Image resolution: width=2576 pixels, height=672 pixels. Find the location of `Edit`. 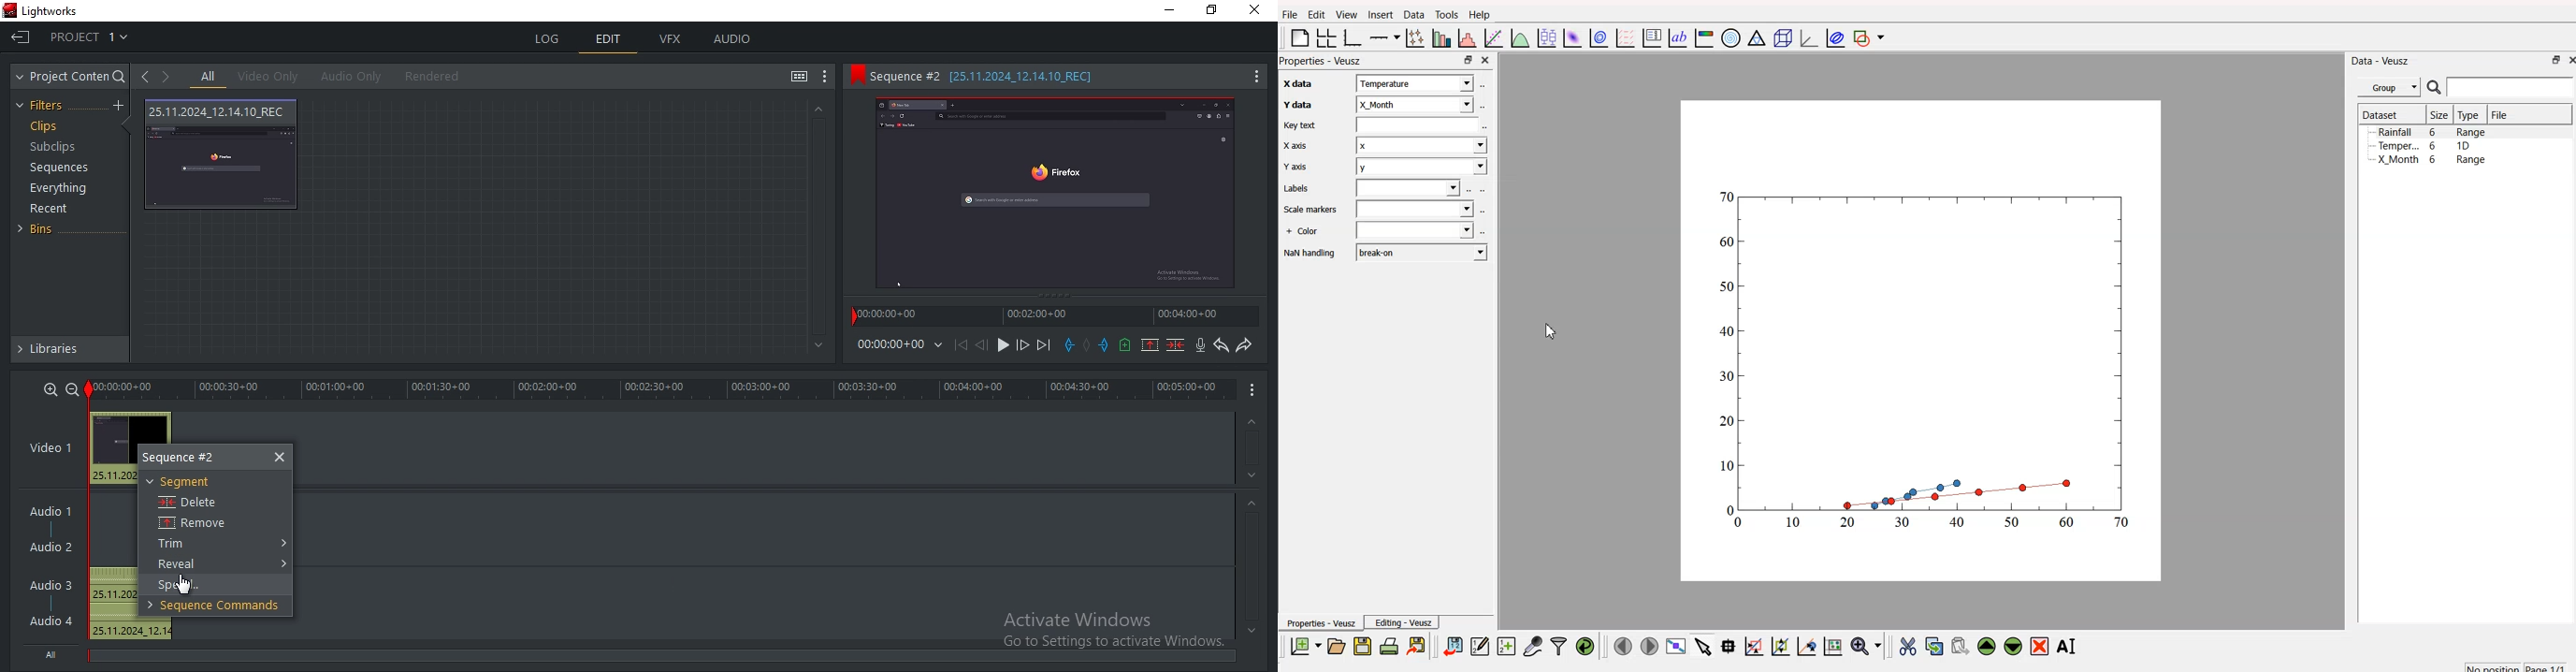

Edit is located at coordinates (1314, 14).